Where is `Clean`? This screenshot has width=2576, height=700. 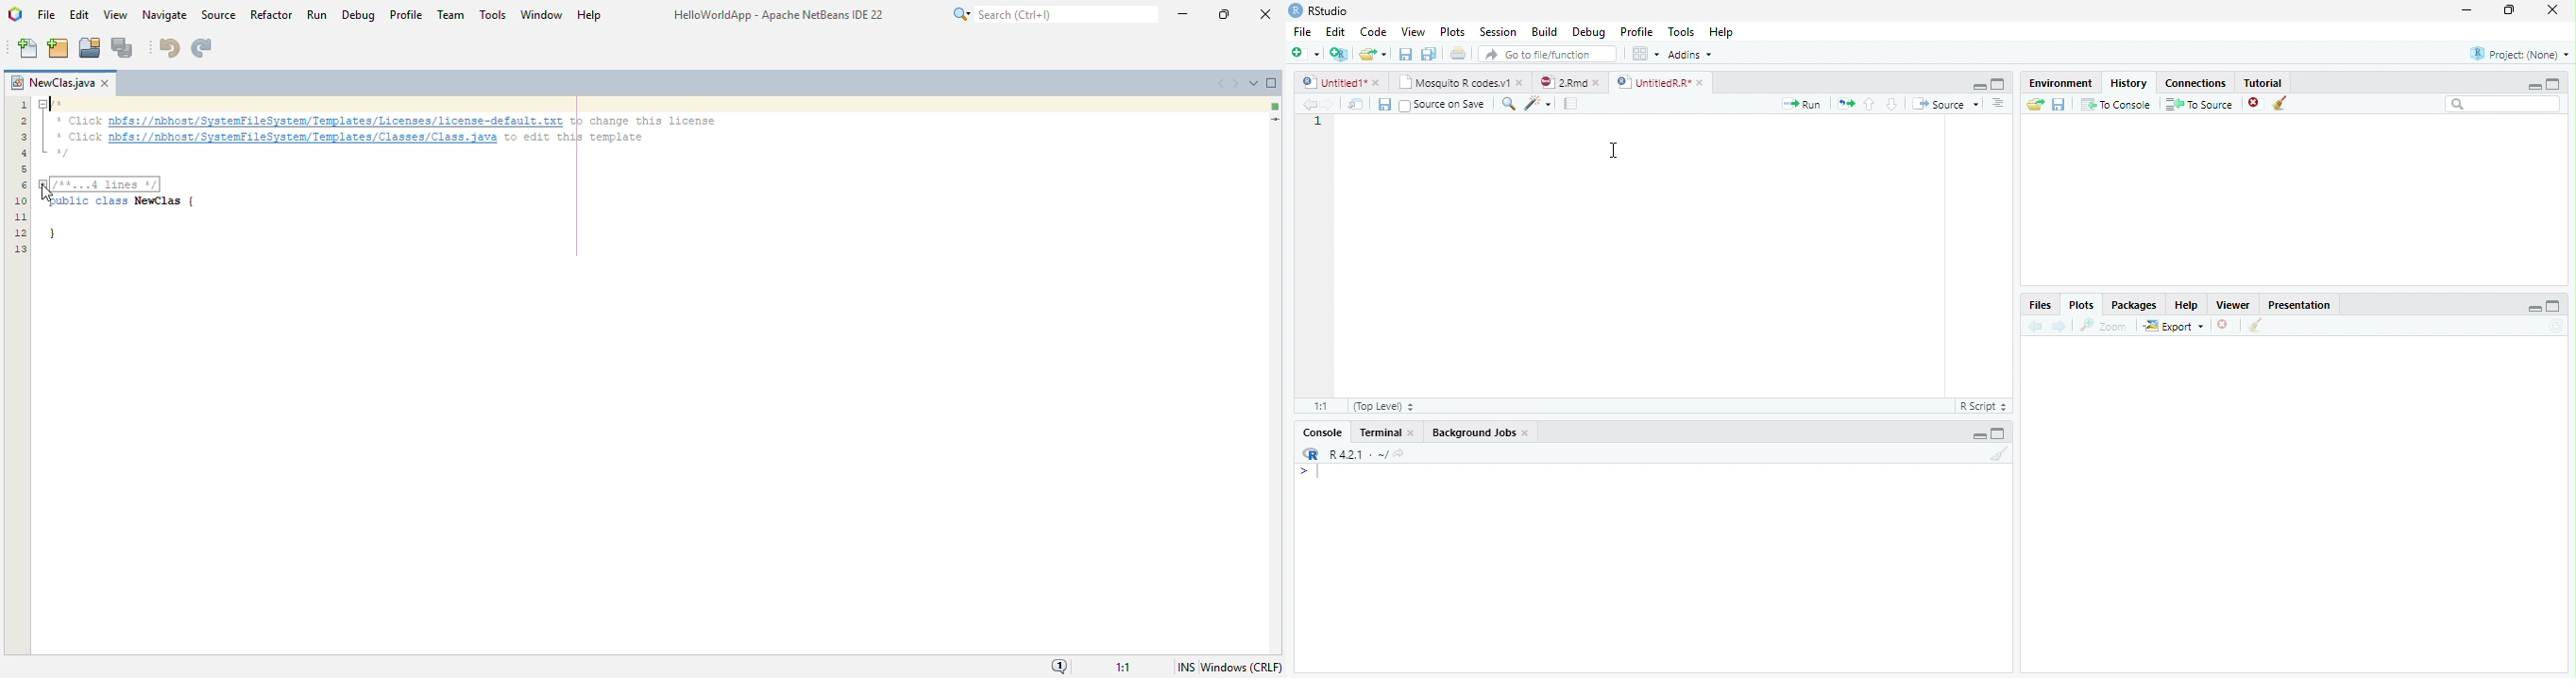
Clean is located at coordinates (2255, 326).